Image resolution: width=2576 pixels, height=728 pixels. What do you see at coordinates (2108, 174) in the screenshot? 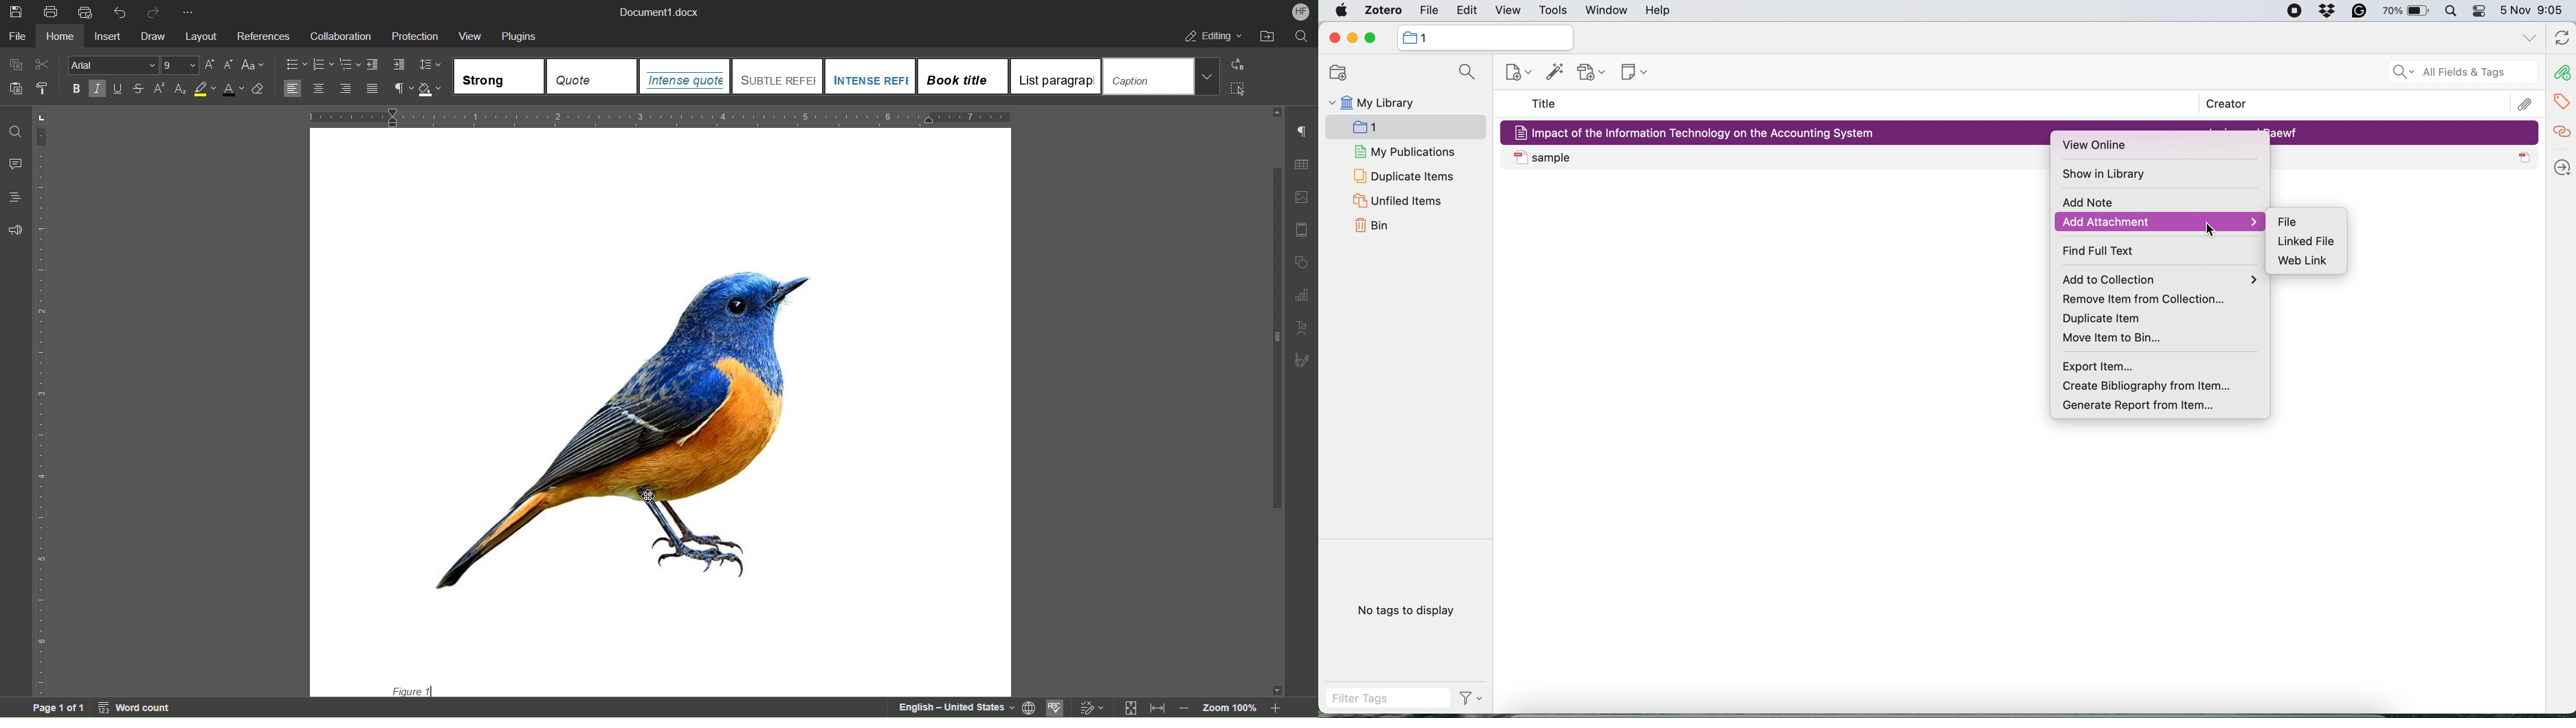
I see `show in library` at bounding box center [2108, 174].